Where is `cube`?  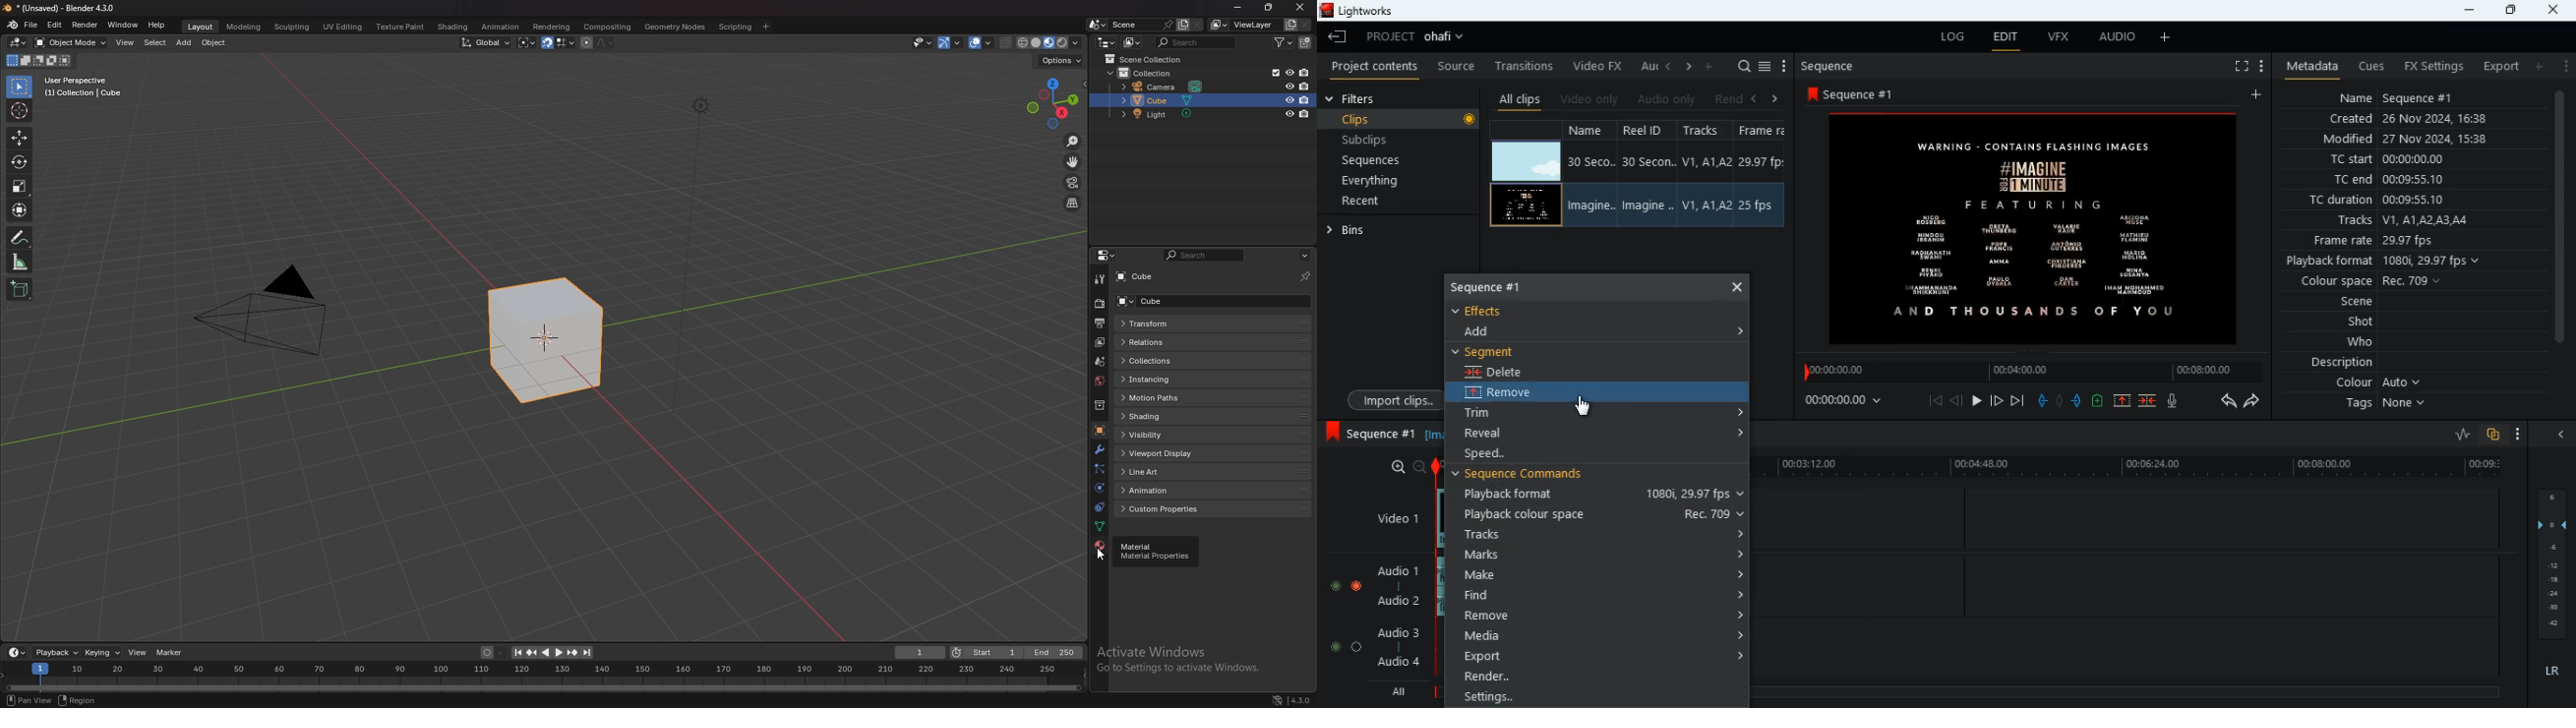 cube is located at coordinates (1213, 300).